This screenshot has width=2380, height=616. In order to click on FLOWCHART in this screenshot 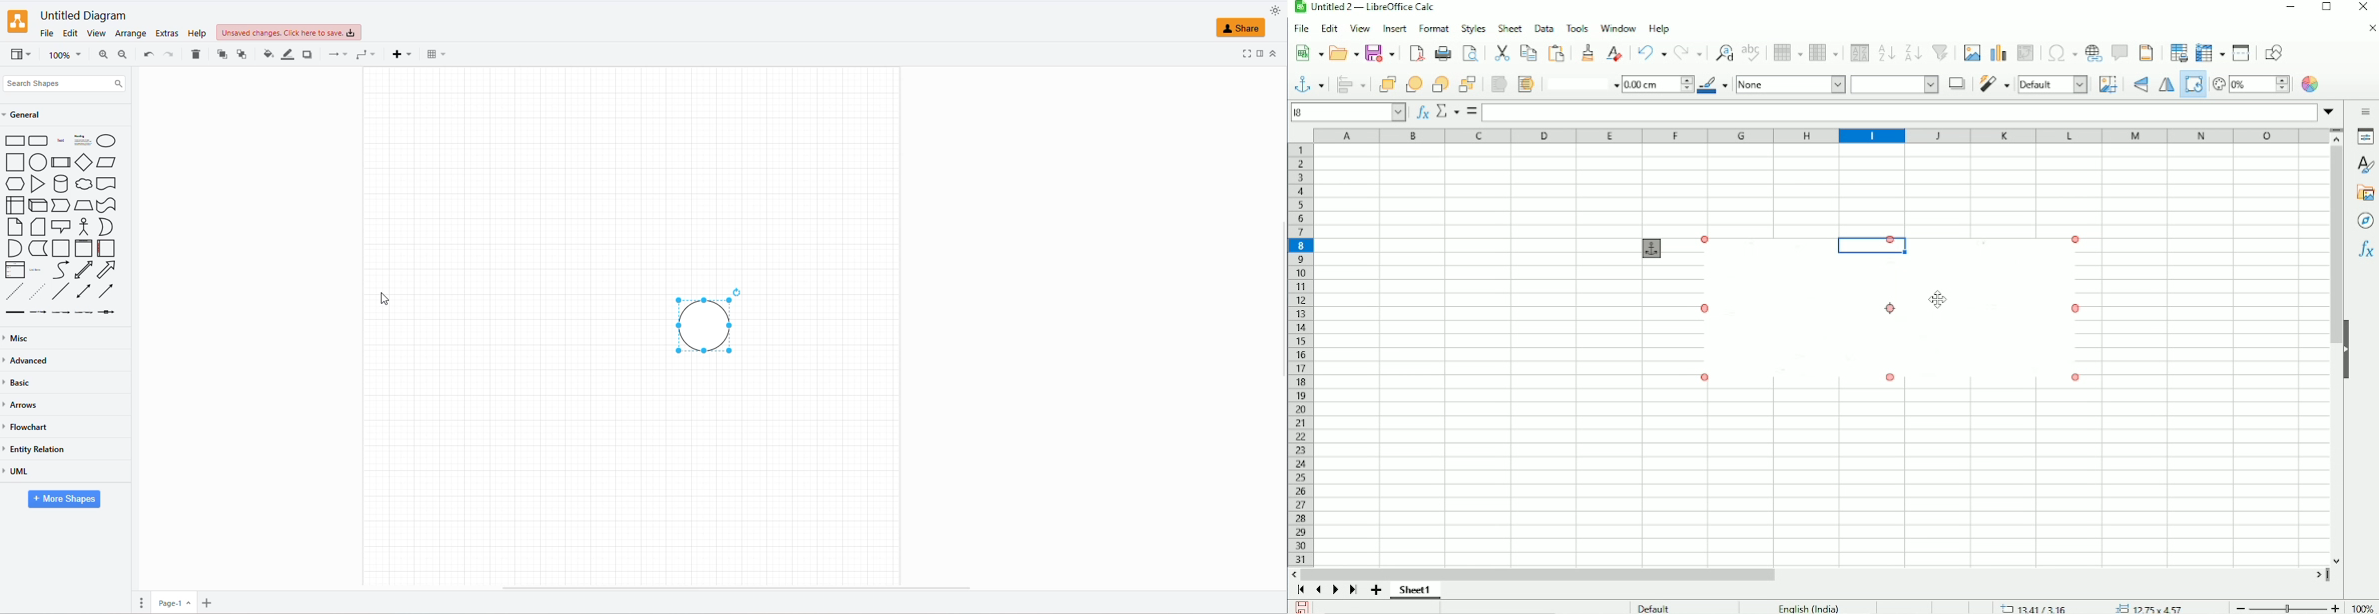, I will do `click(28, 426)`.